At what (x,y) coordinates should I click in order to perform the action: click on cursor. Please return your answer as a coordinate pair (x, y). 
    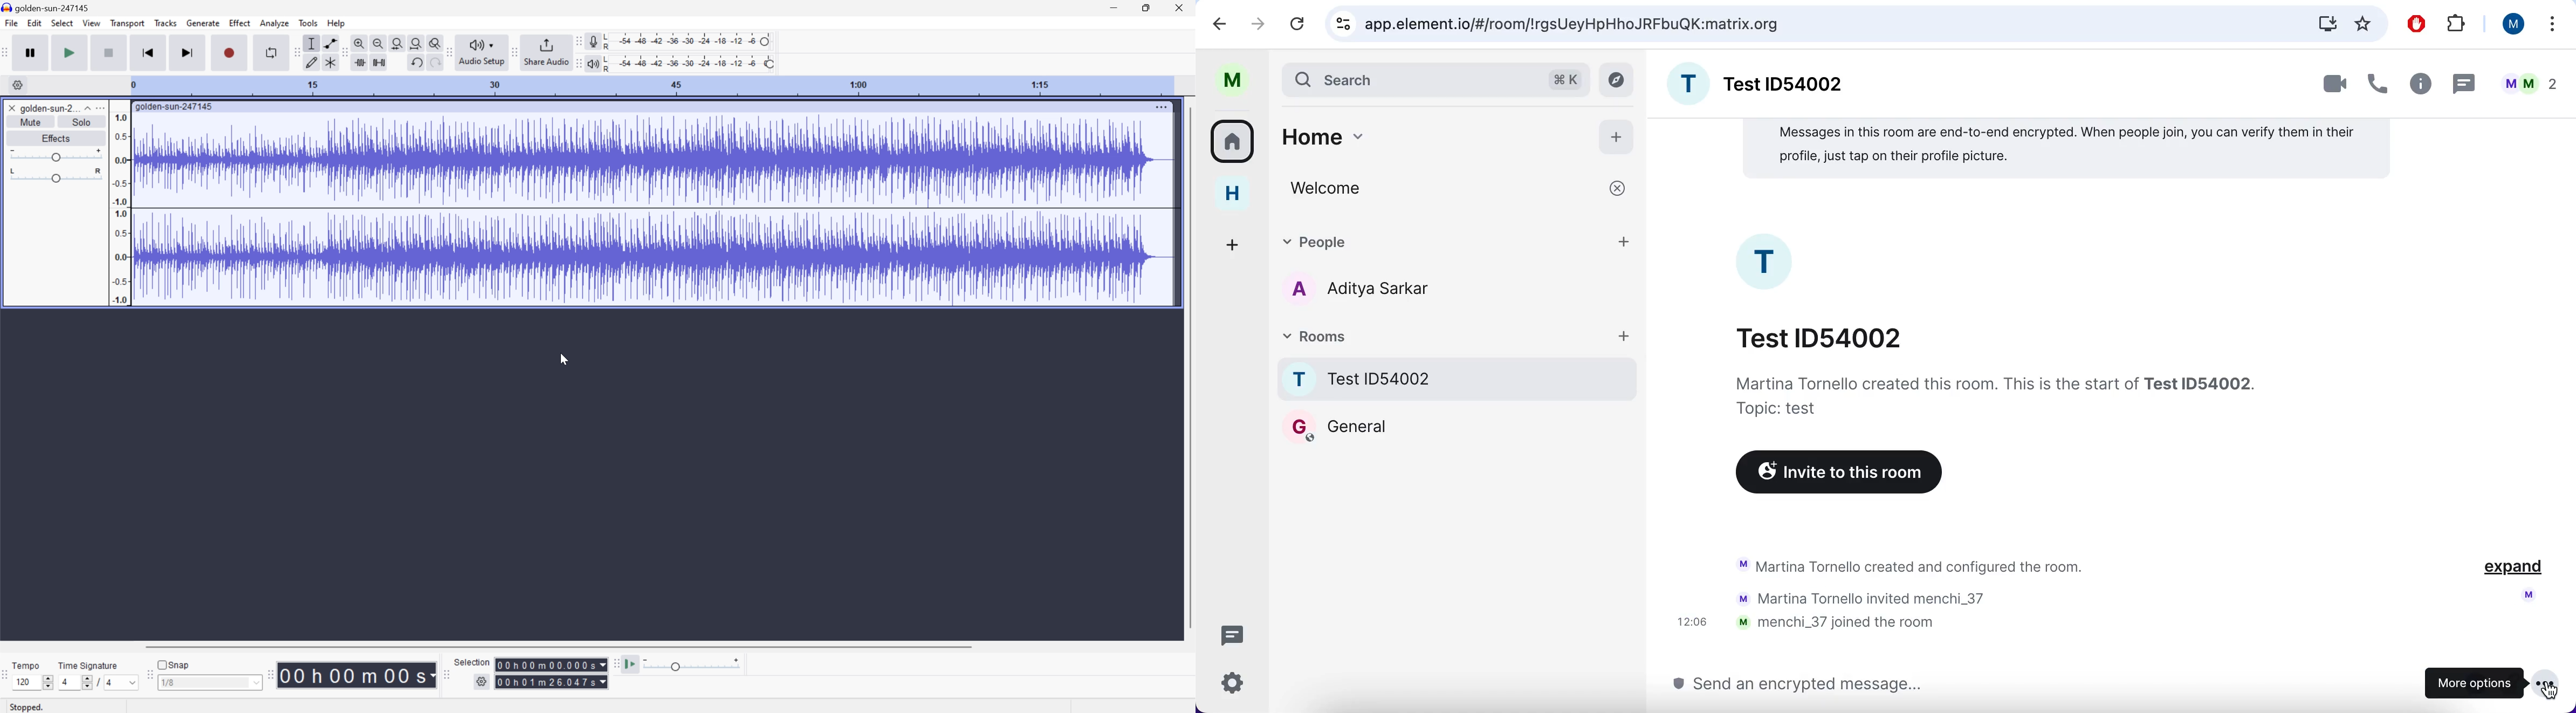
    Looking at the image, I should click on (2551, 694).